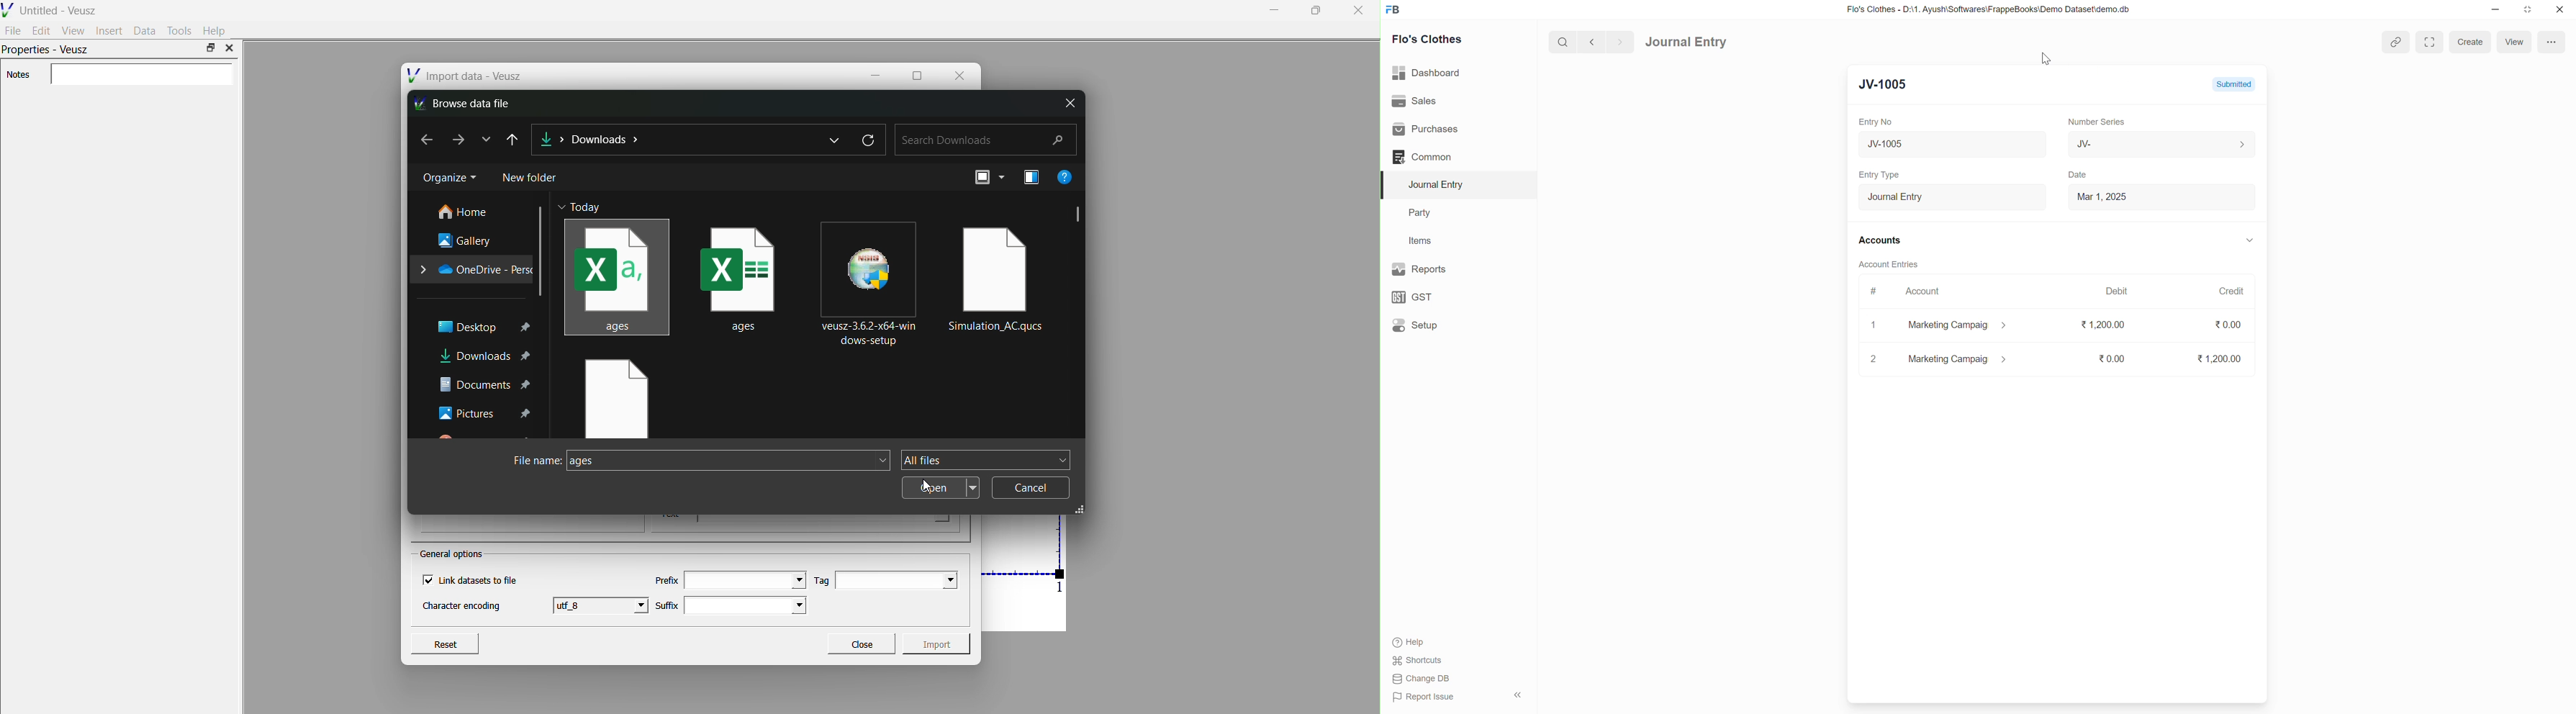 Image resolution: width=2576 pixels, height=728 pixels. Describe the element at coordinates (2231, 291) in the screenshot. I see `Credit` at that location.